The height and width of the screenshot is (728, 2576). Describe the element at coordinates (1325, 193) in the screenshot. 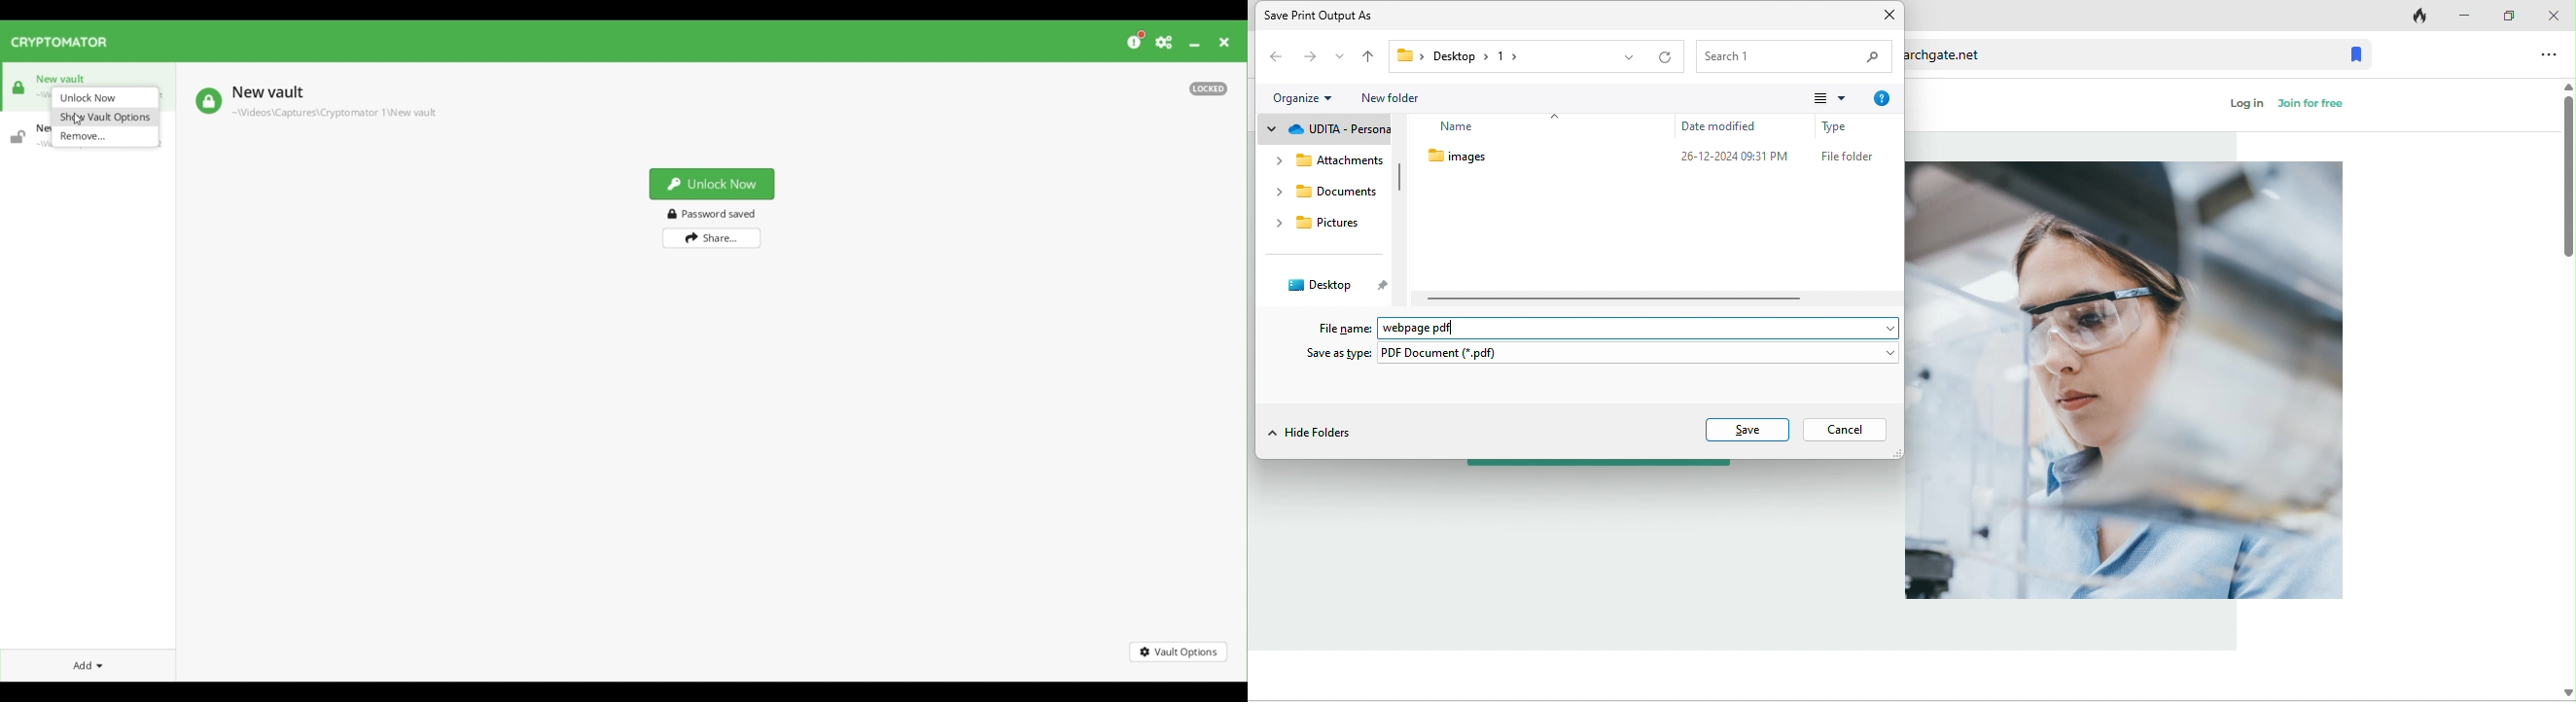

I see `documents` at that location.